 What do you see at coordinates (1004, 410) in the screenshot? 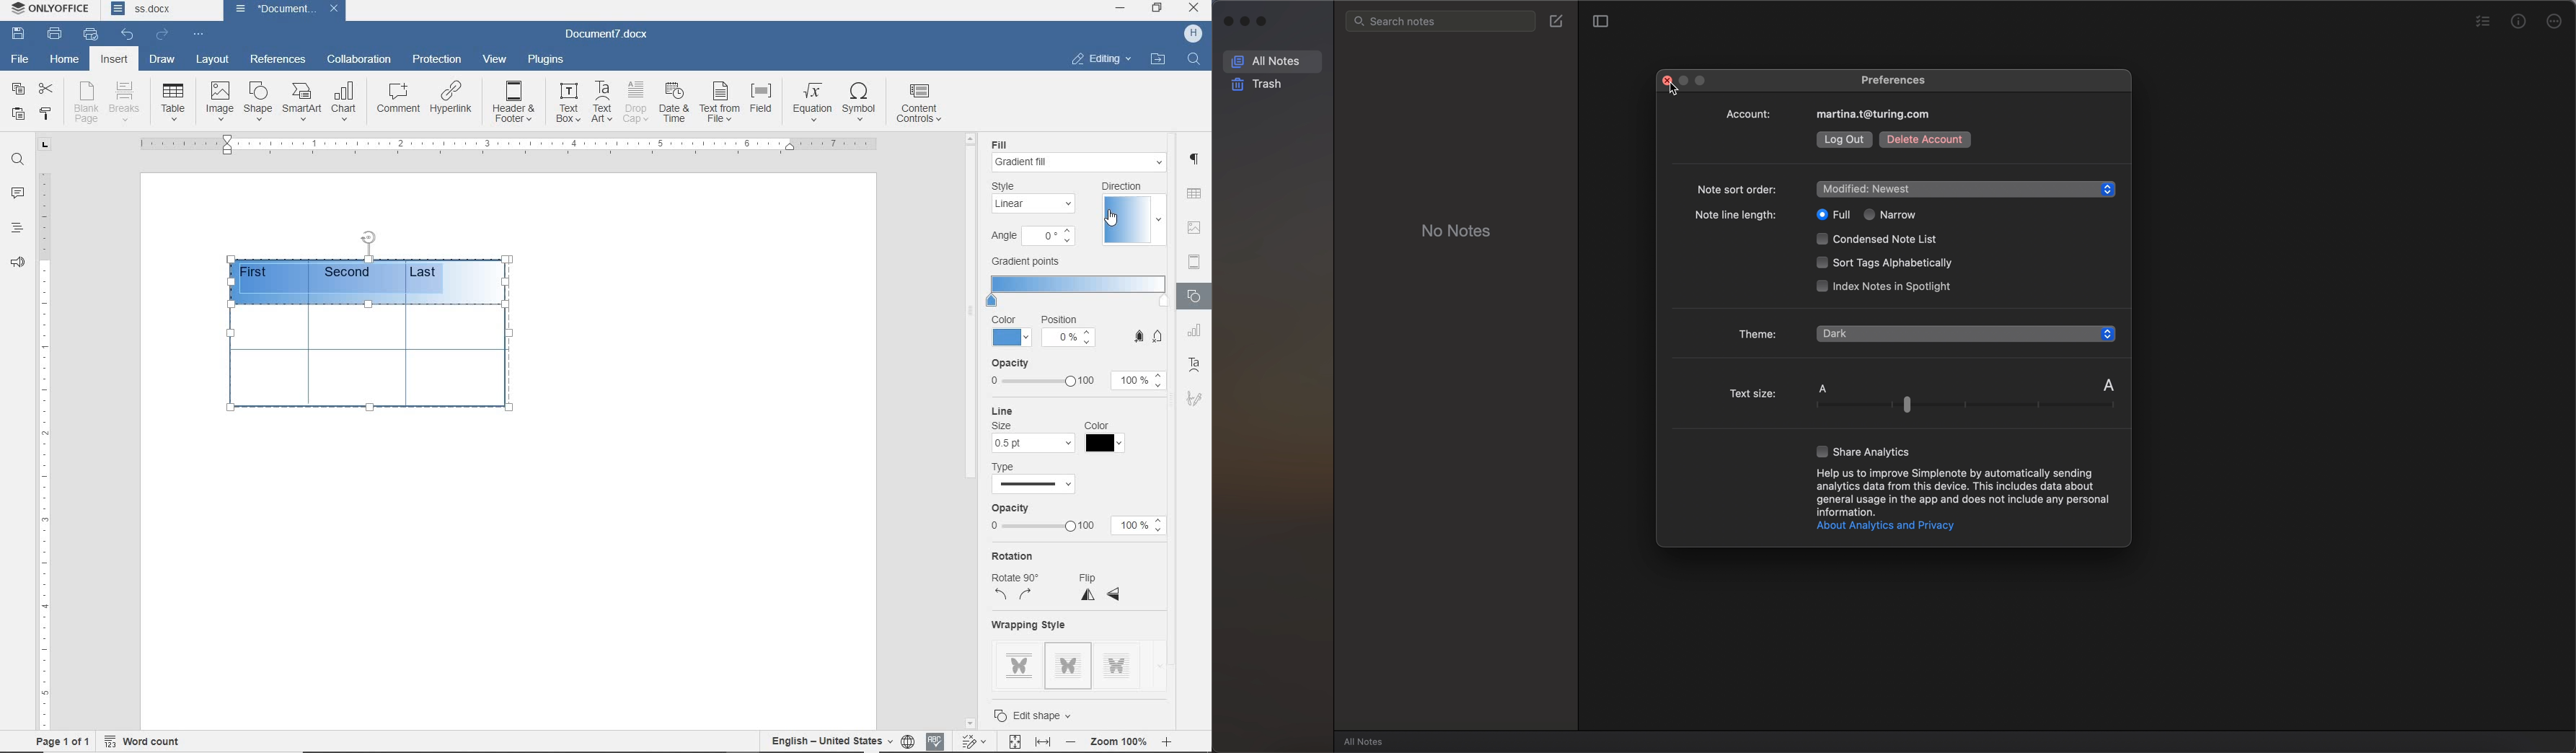
I see `line` at bounding box center [1004, 410].